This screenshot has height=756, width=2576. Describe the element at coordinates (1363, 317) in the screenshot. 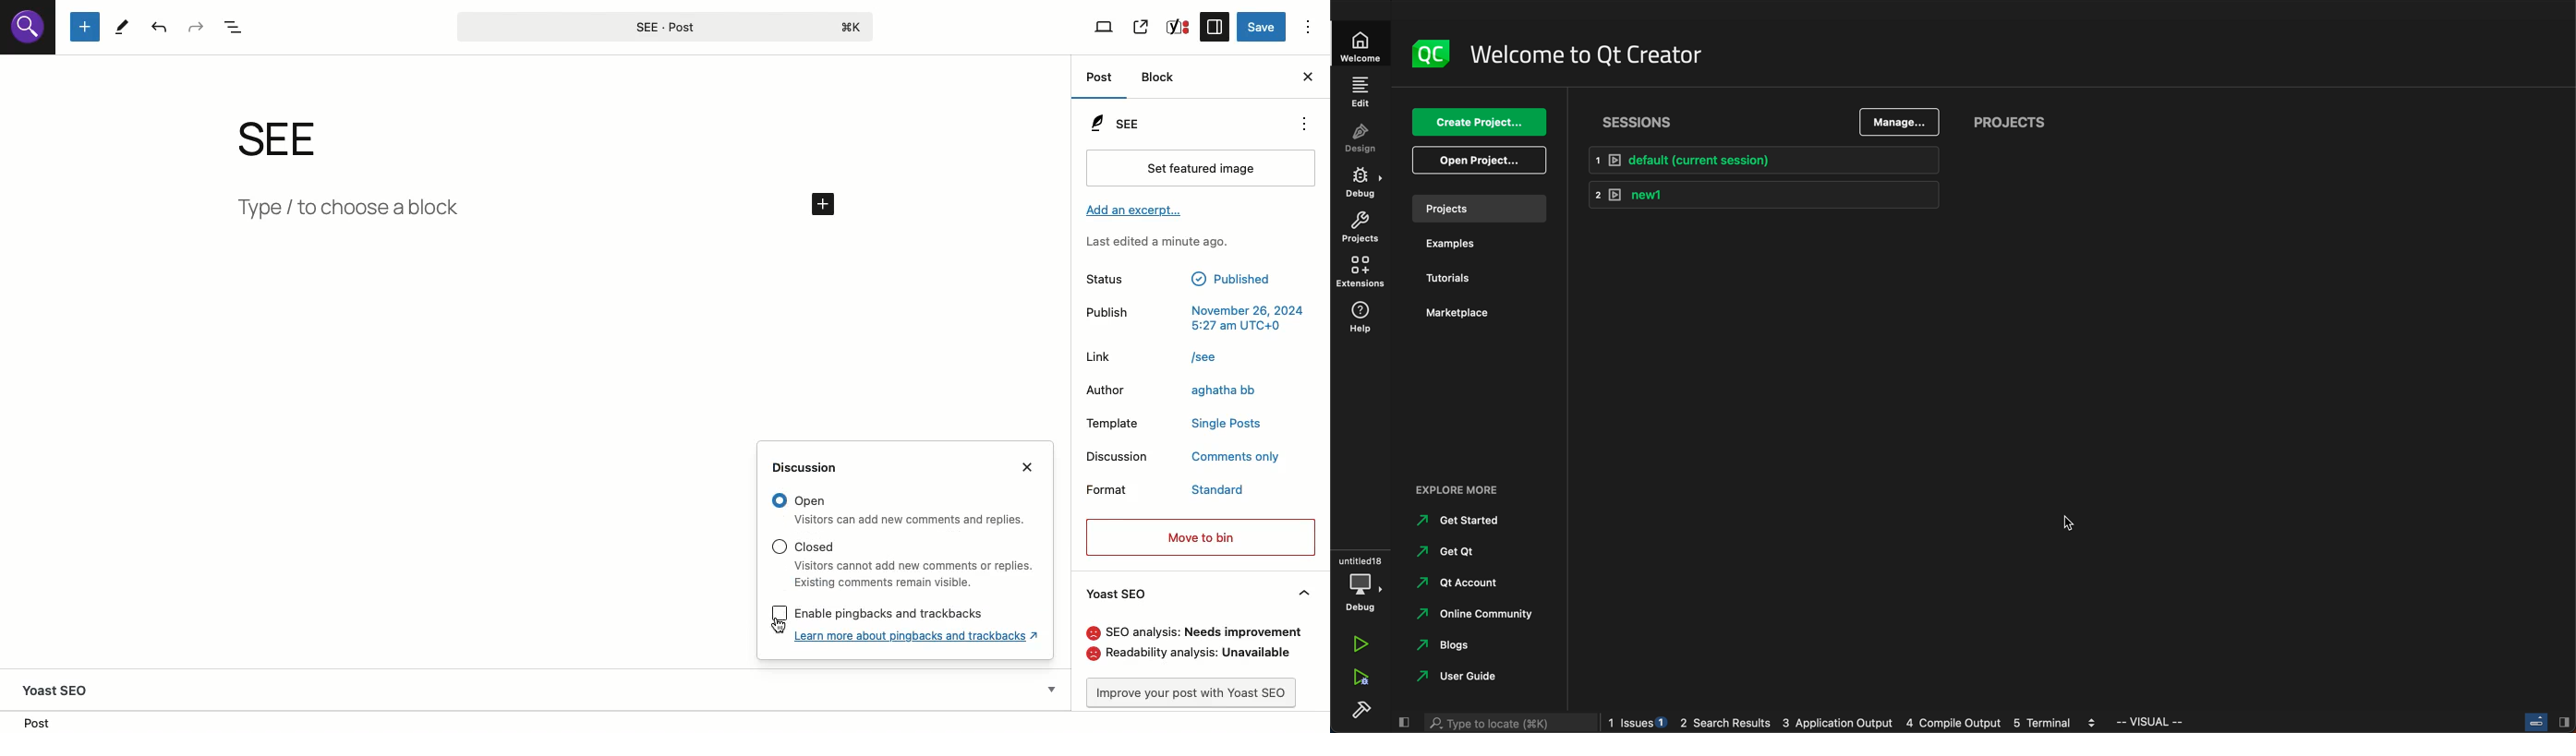

I see `help` at that location.